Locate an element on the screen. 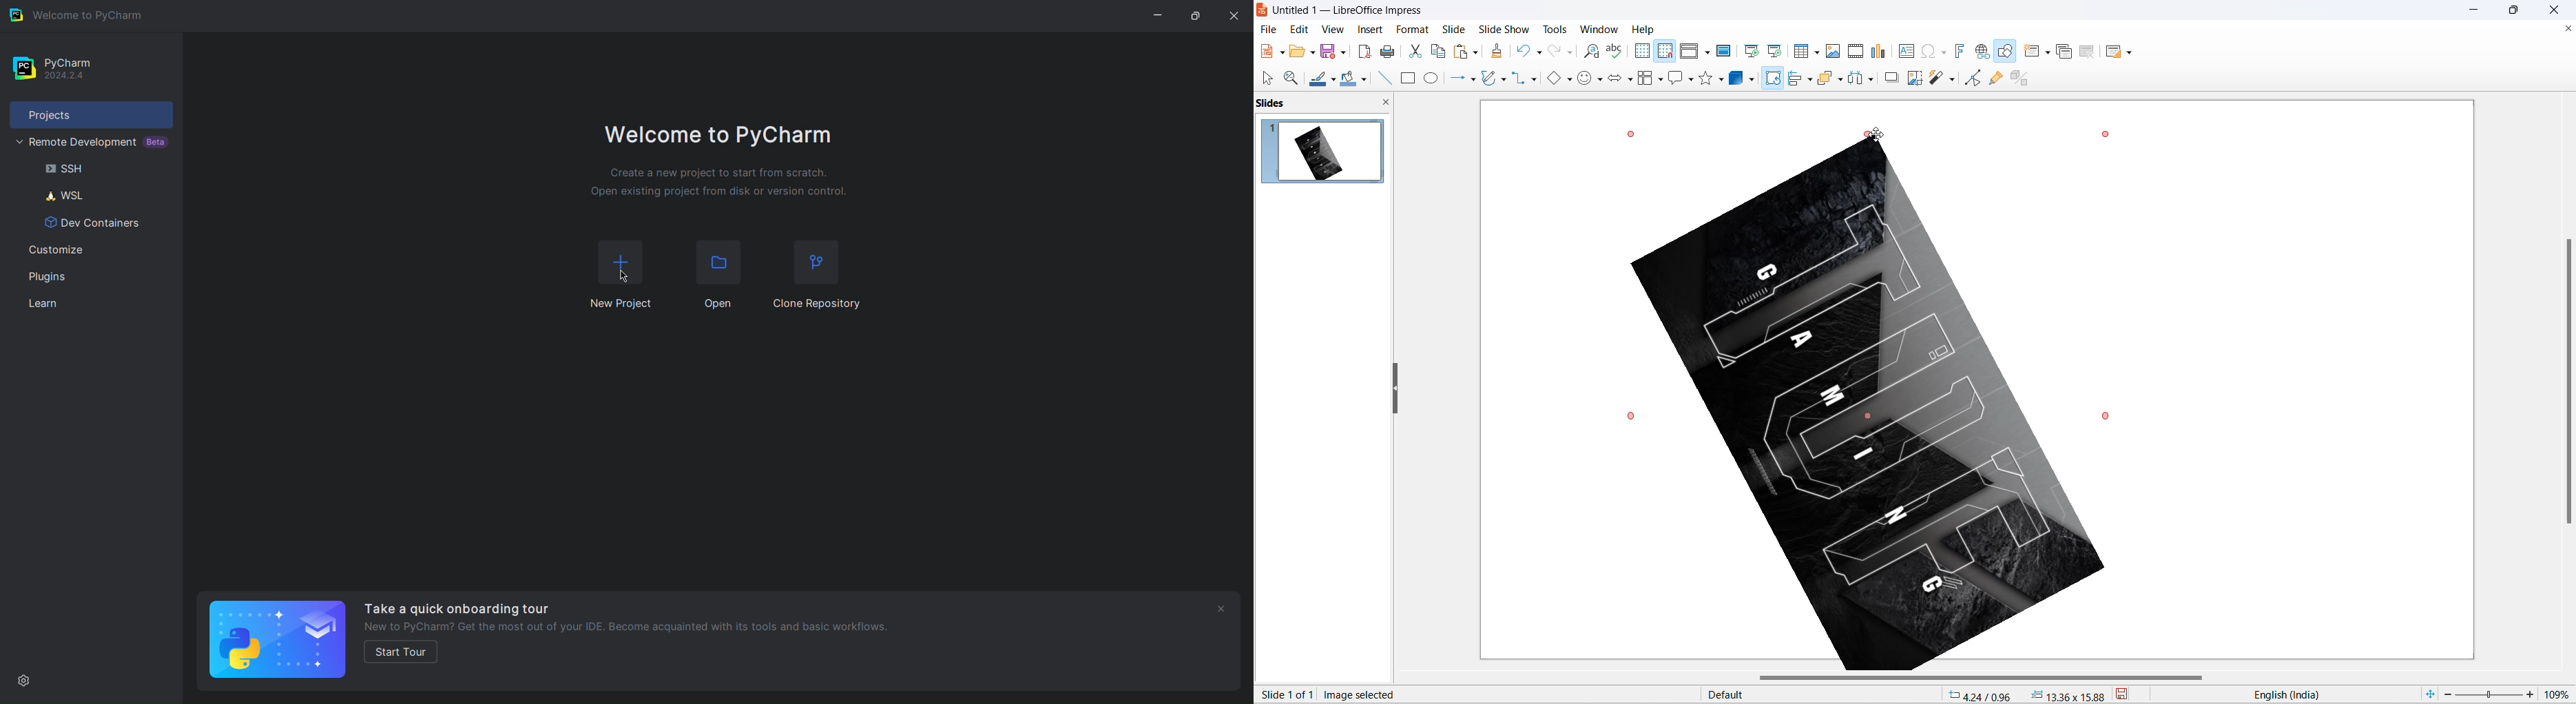 The image size is (2576, 728). open file options is located at coordinates (1313, 54).